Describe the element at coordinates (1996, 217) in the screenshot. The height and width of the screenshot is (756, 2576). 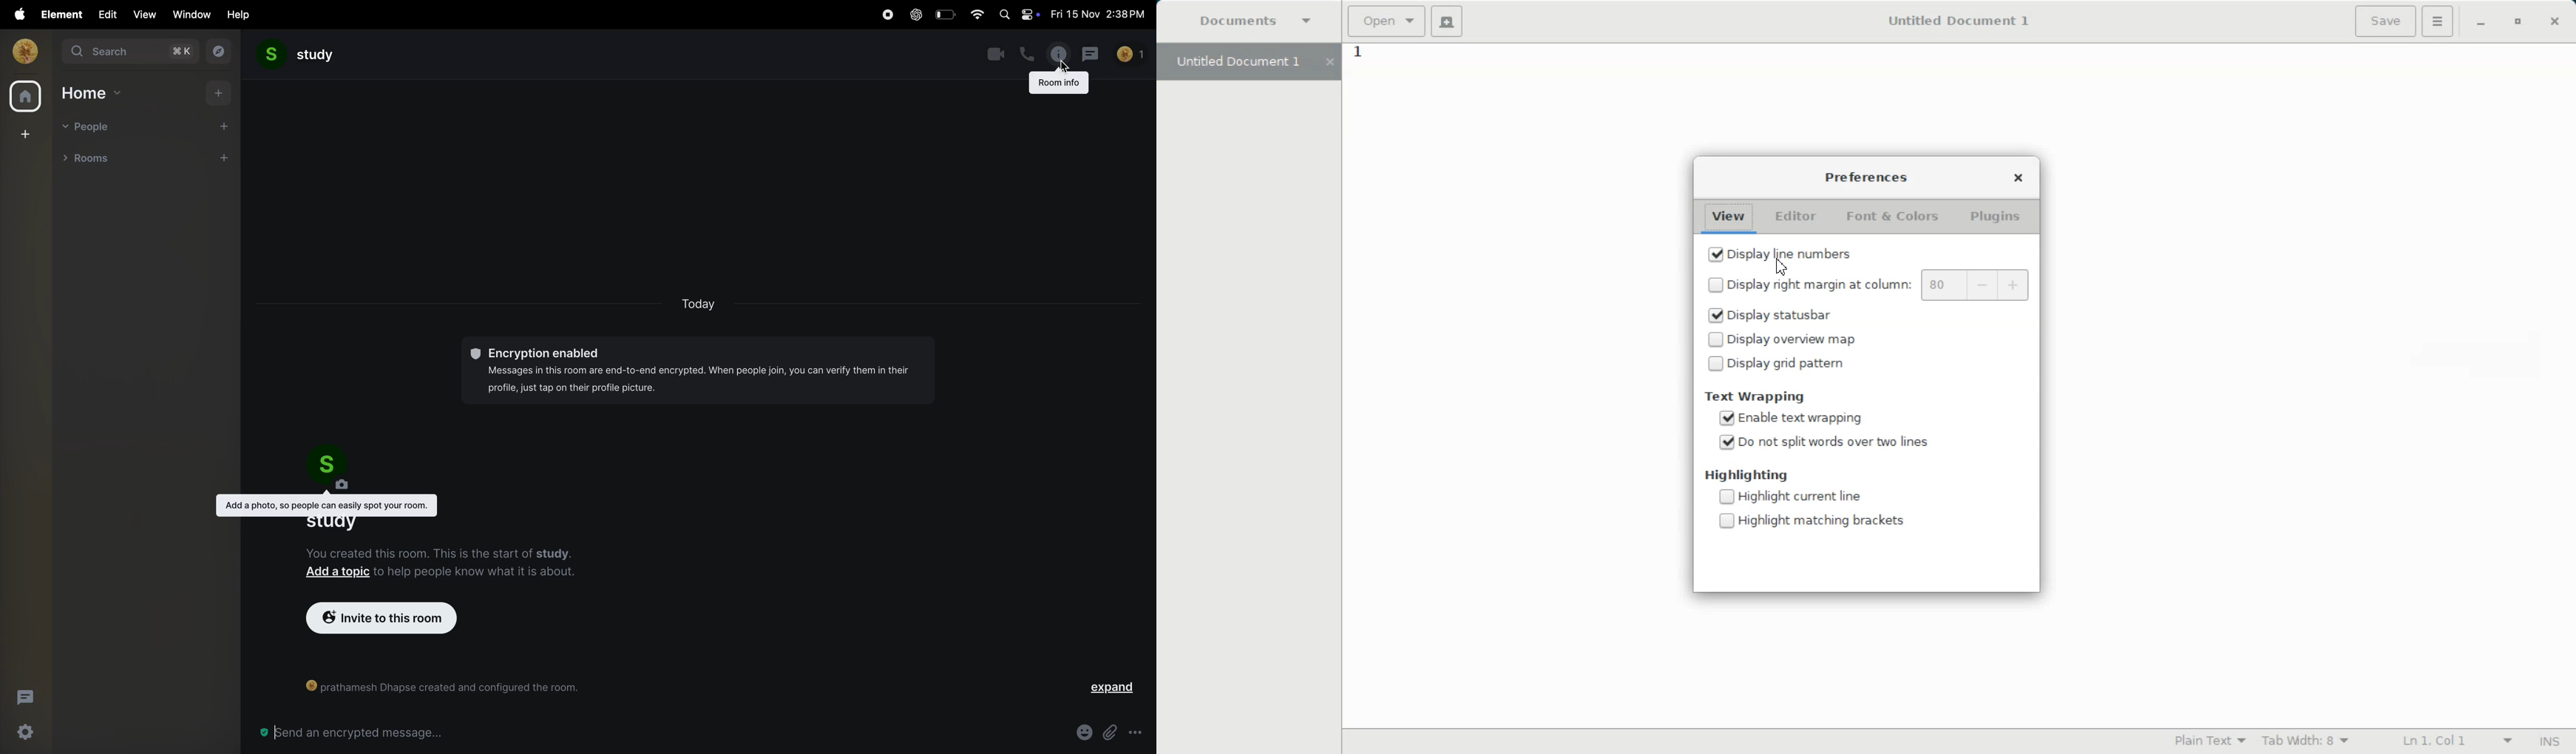
I see `Plugins` at that location.